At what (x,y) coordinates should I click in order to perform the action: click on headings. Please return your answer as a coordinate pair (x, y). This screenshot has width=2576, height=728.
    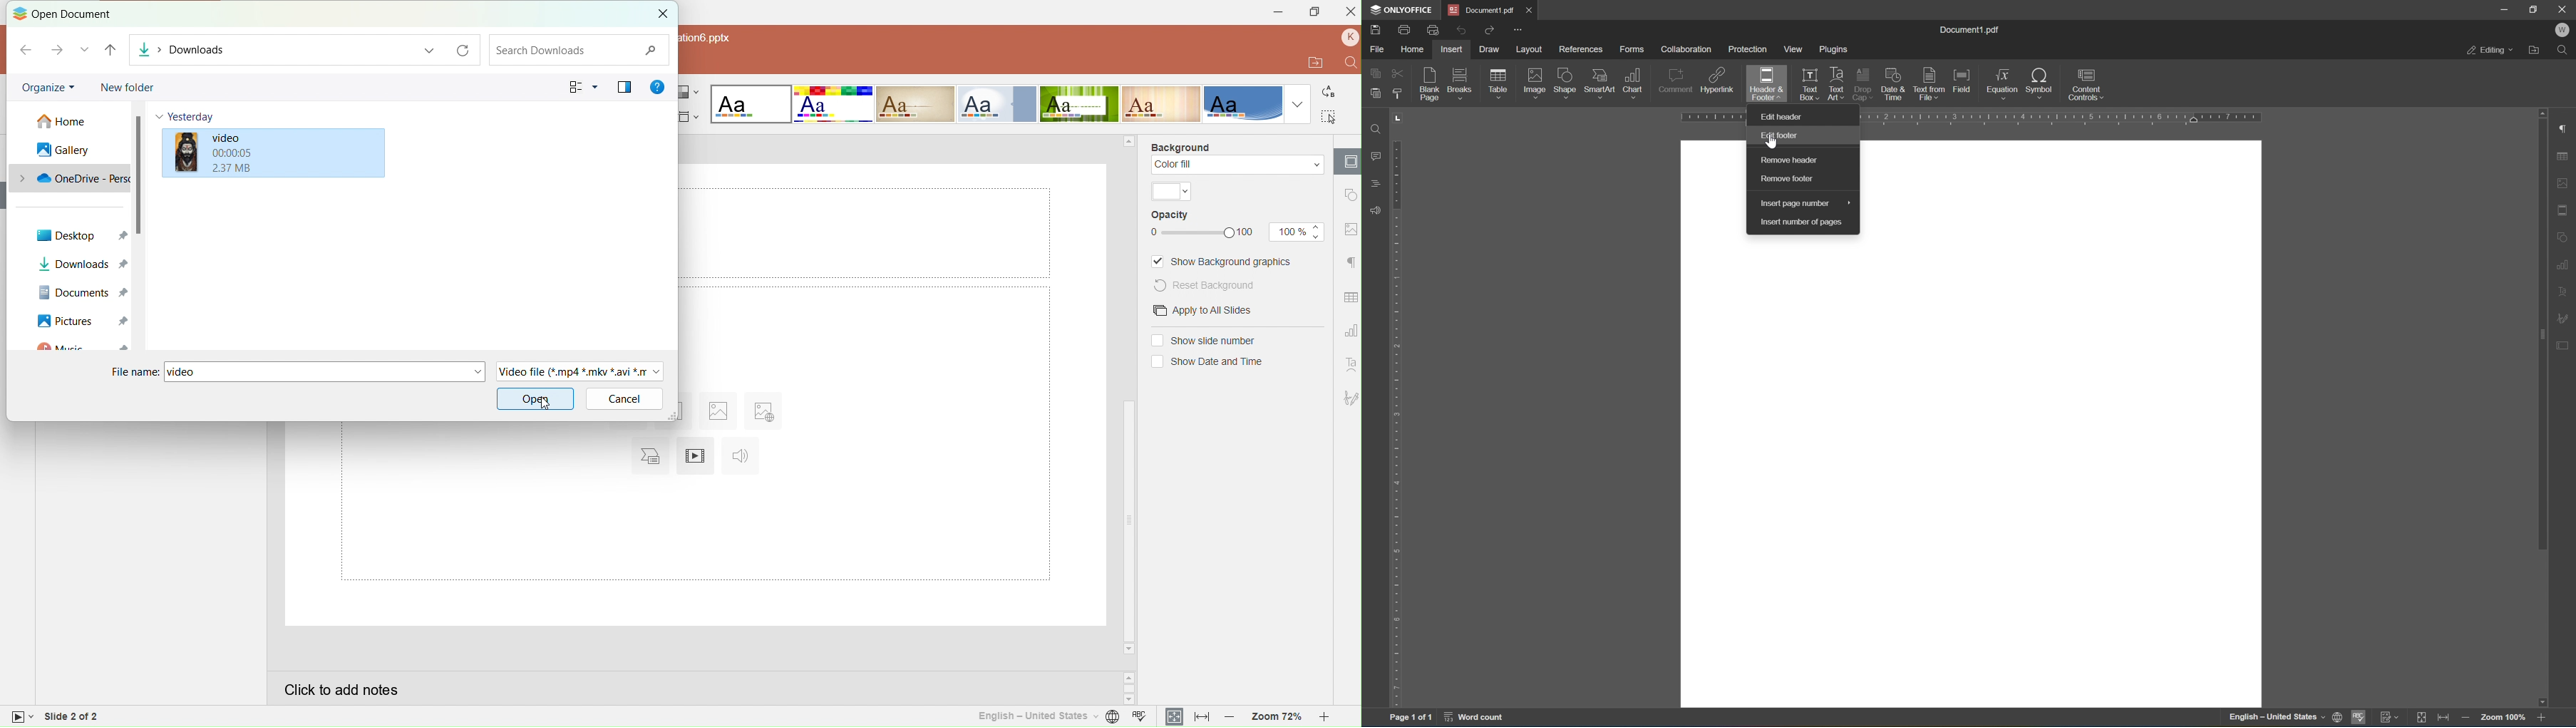
    Looking at the image, I should click on (1374, 183).